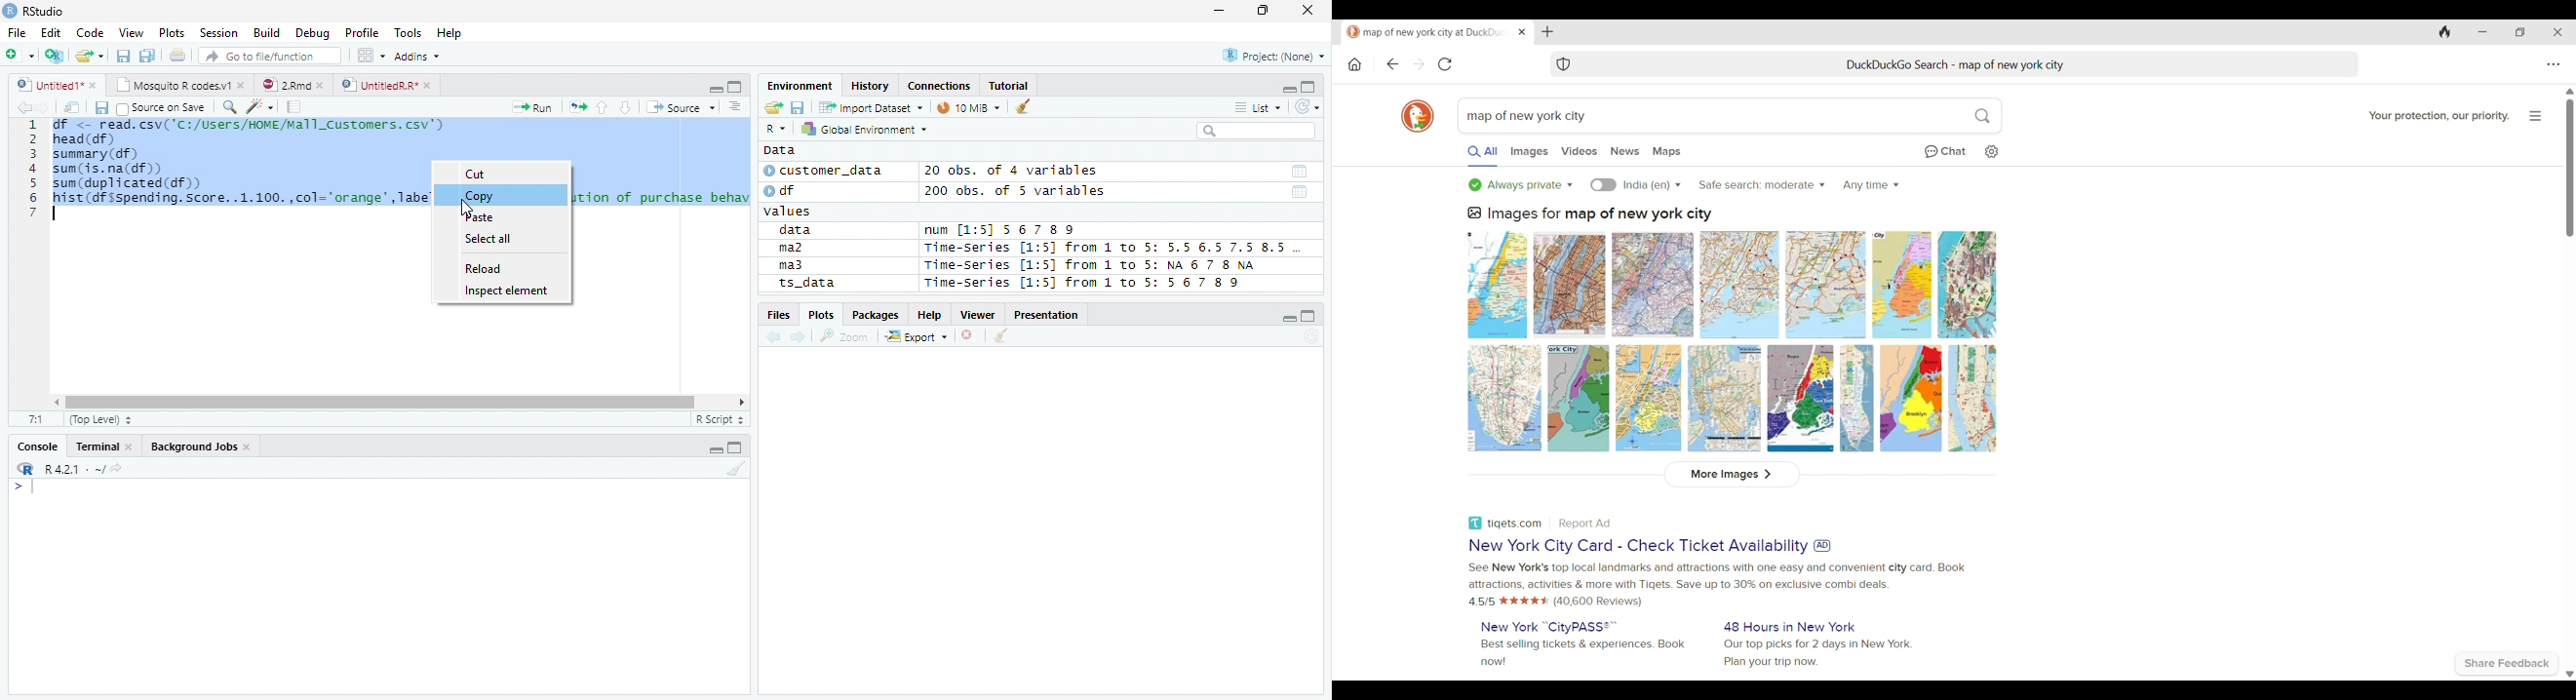 The image size is (2576, 700). I want to click on Run, so click(534, 108).